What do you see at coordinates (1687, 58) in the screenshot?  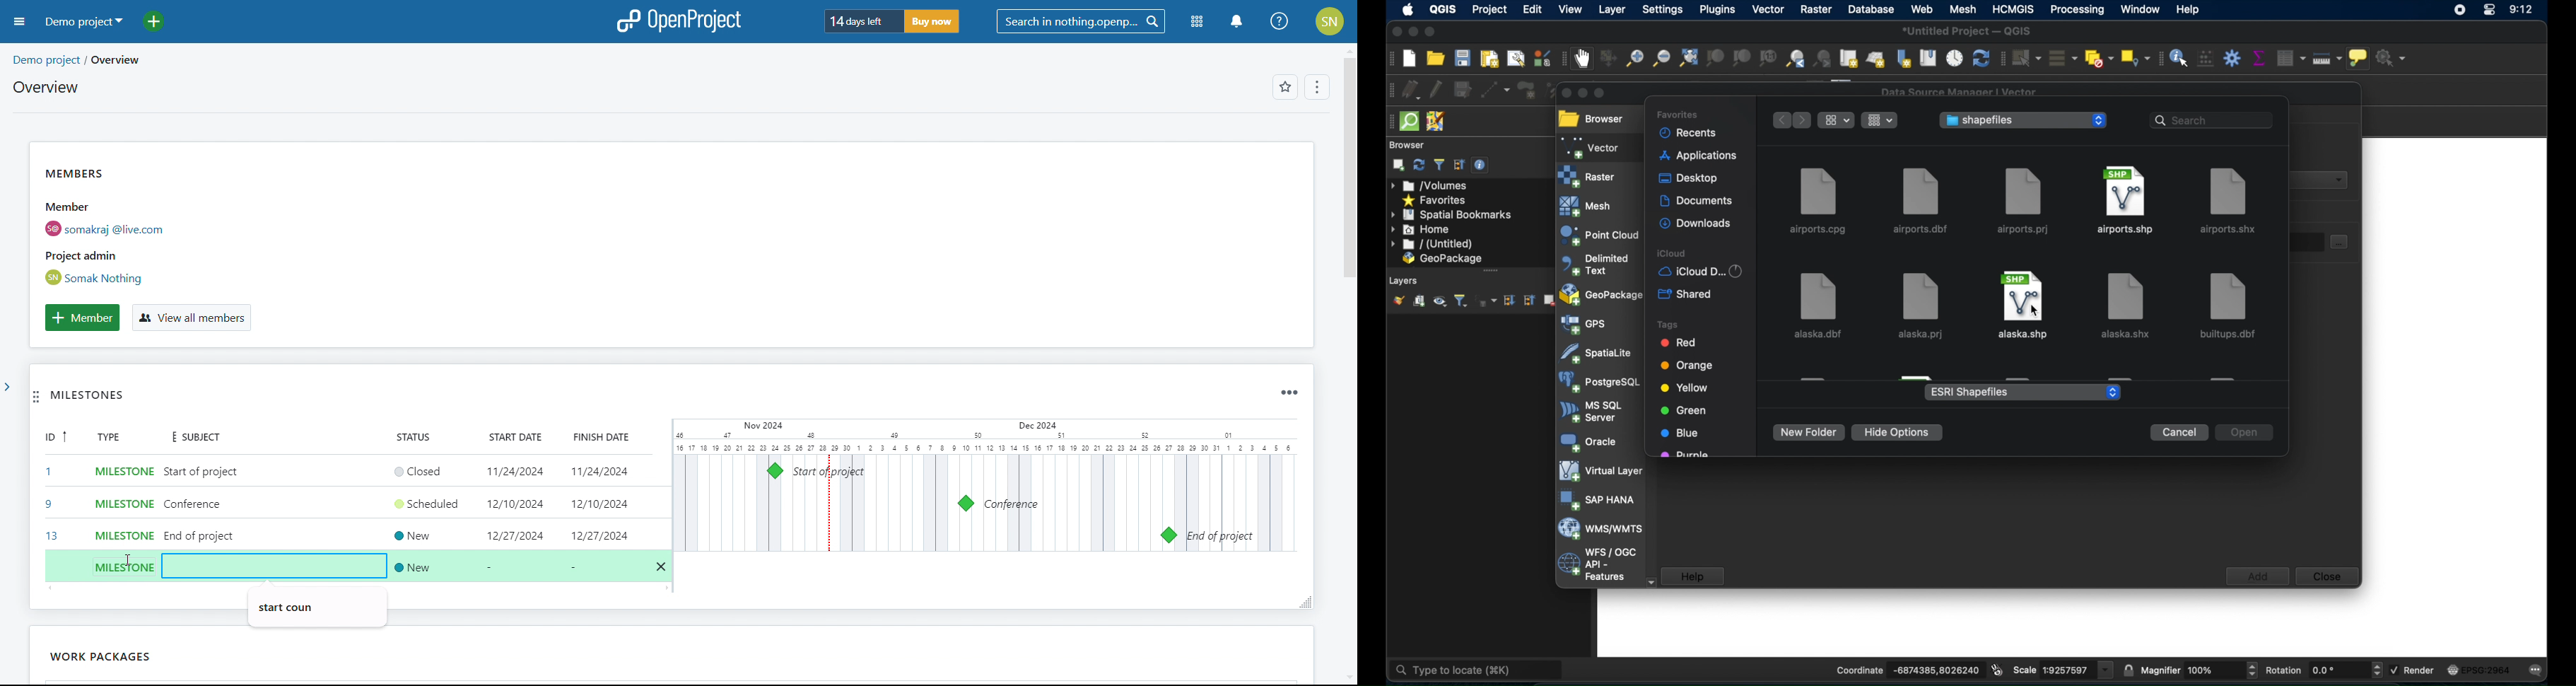 I see `zoom full` at bounding box center [1687, 58].